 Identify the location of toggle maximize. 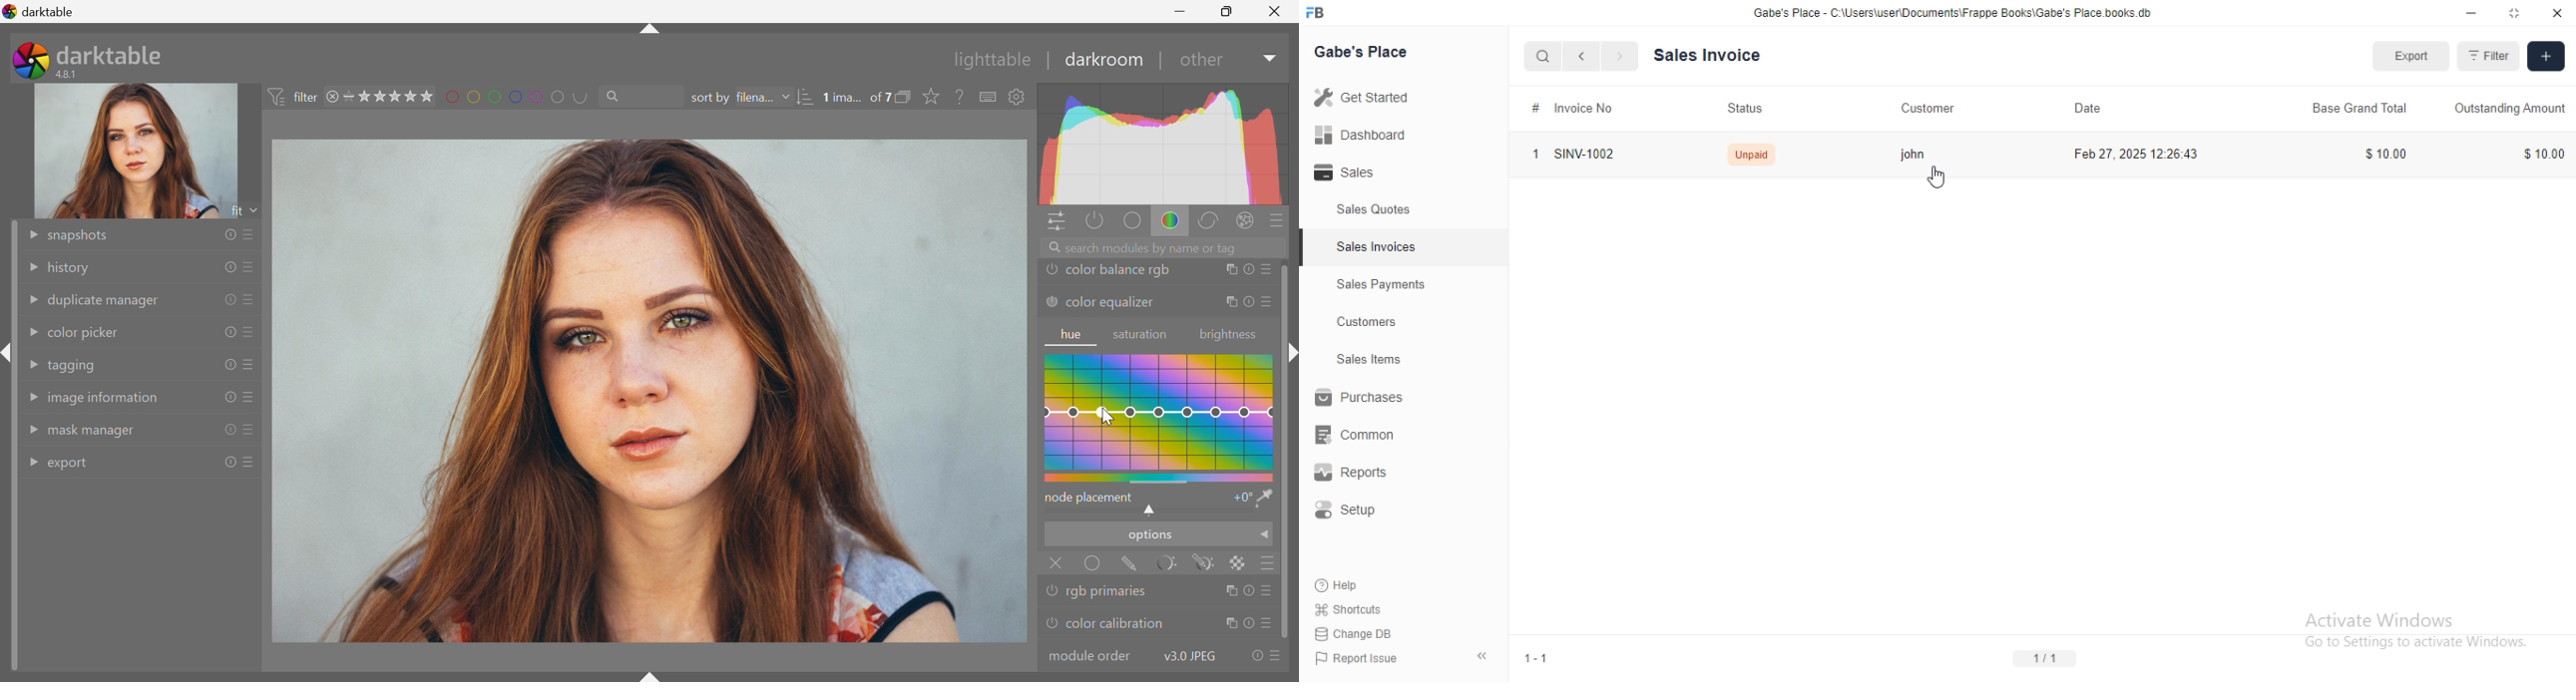
(2515, 12).